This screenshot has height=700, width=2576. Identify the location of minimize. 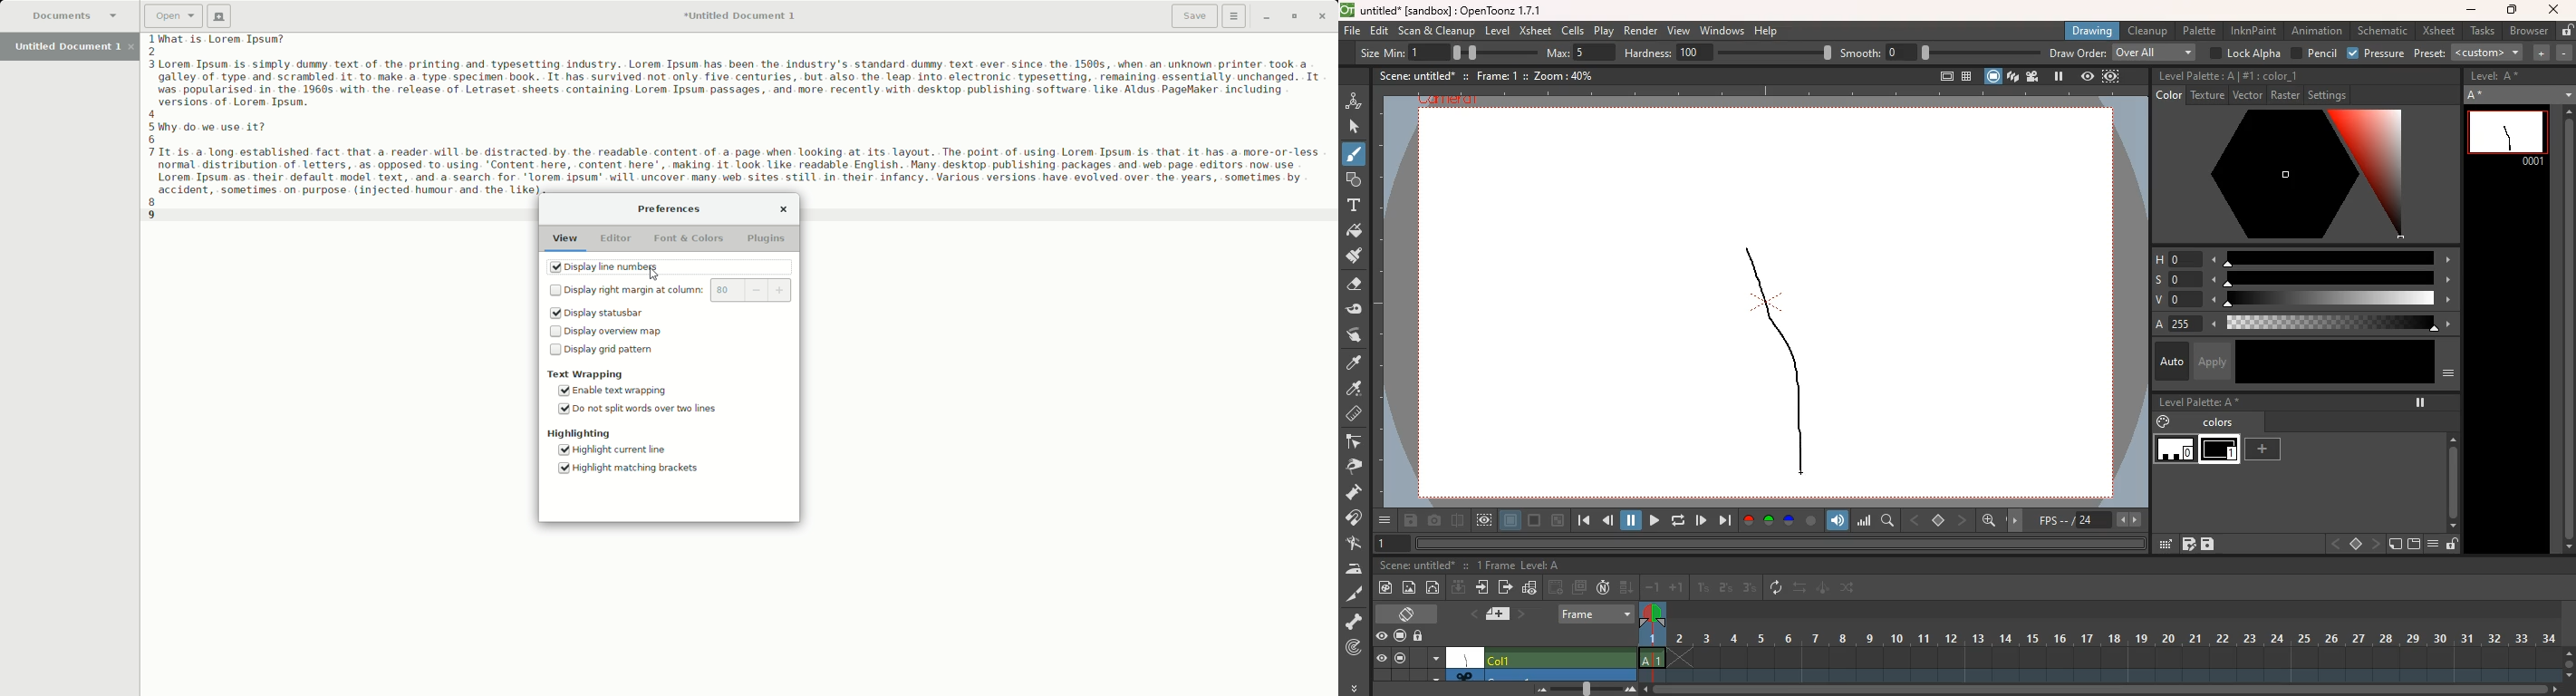
(2471, 11).